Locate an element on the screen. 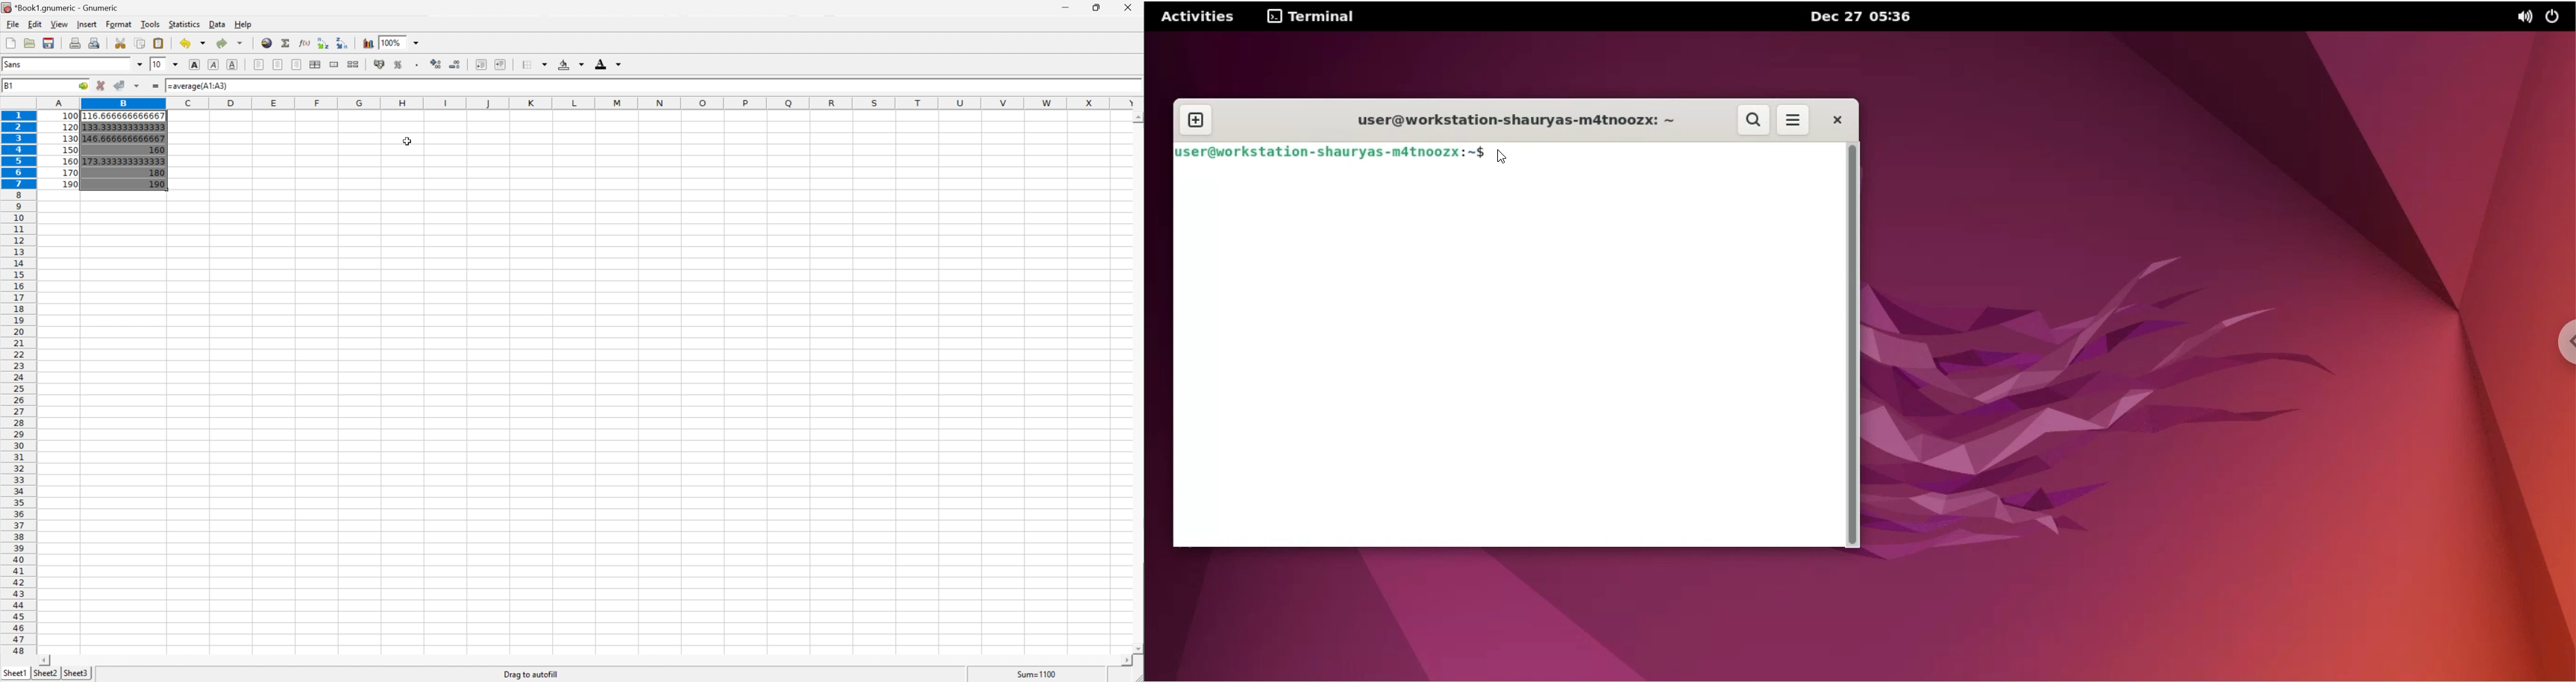 This screenshot has width=2576, height=700. Sheet3 is located at coordinates (78, 674).